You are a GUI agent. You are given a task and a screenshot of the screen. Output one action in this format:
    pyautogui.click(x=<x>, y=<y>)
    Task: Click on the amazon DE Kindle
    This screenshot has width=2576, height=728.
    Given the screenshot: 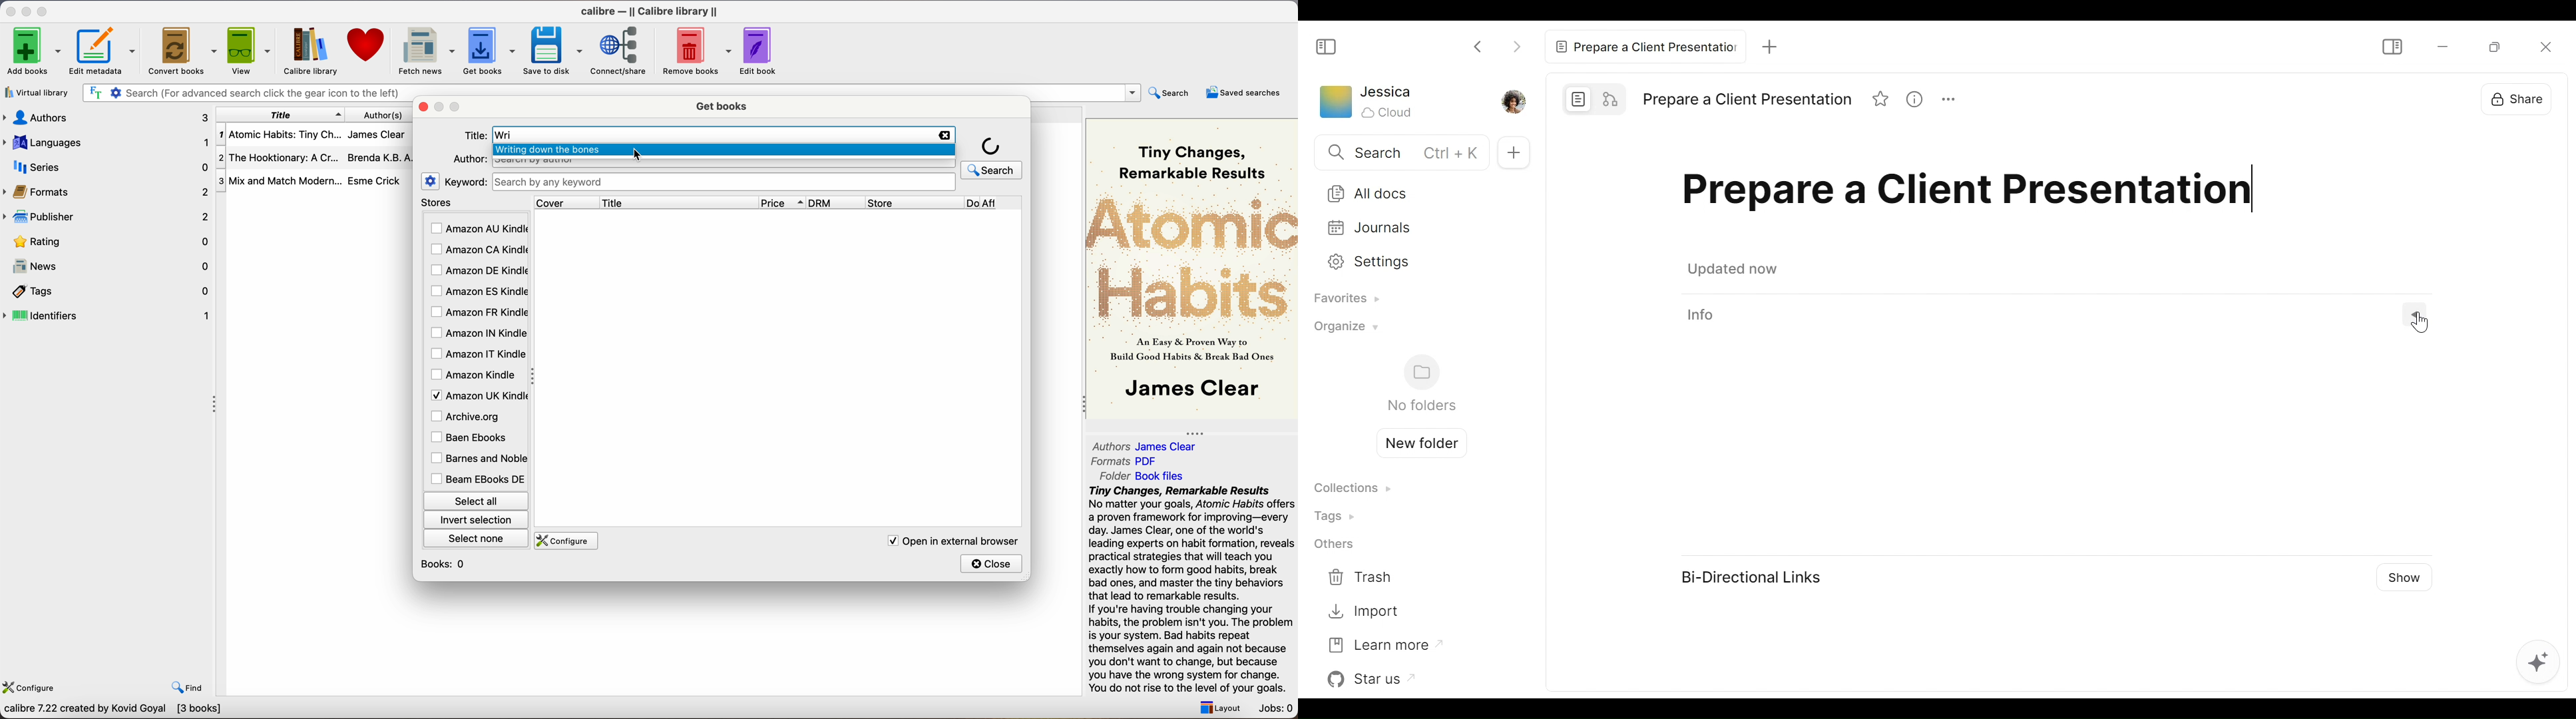 What is the action you would take?
    pyautogui.click(x=477, y=270)
    